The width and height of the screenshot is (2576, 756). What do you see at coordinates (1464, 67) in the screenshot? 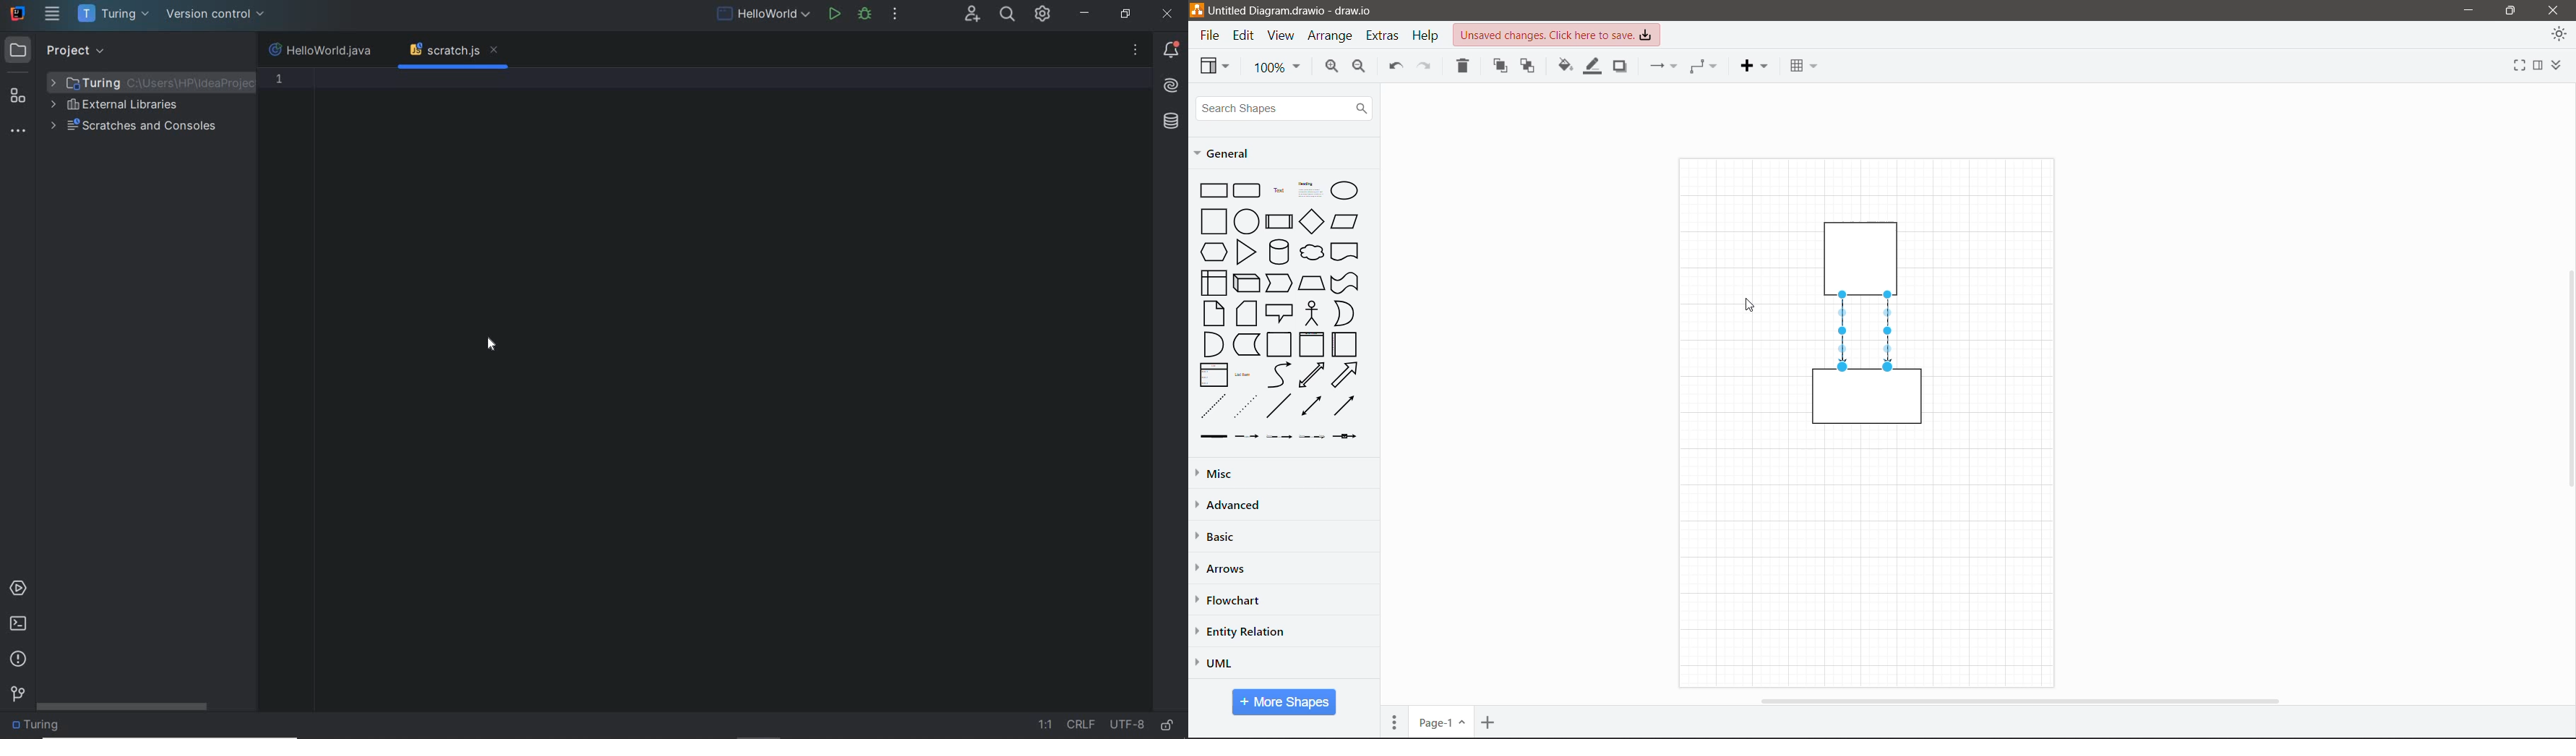
I see `Delete` at bounding box center [1464, 67].